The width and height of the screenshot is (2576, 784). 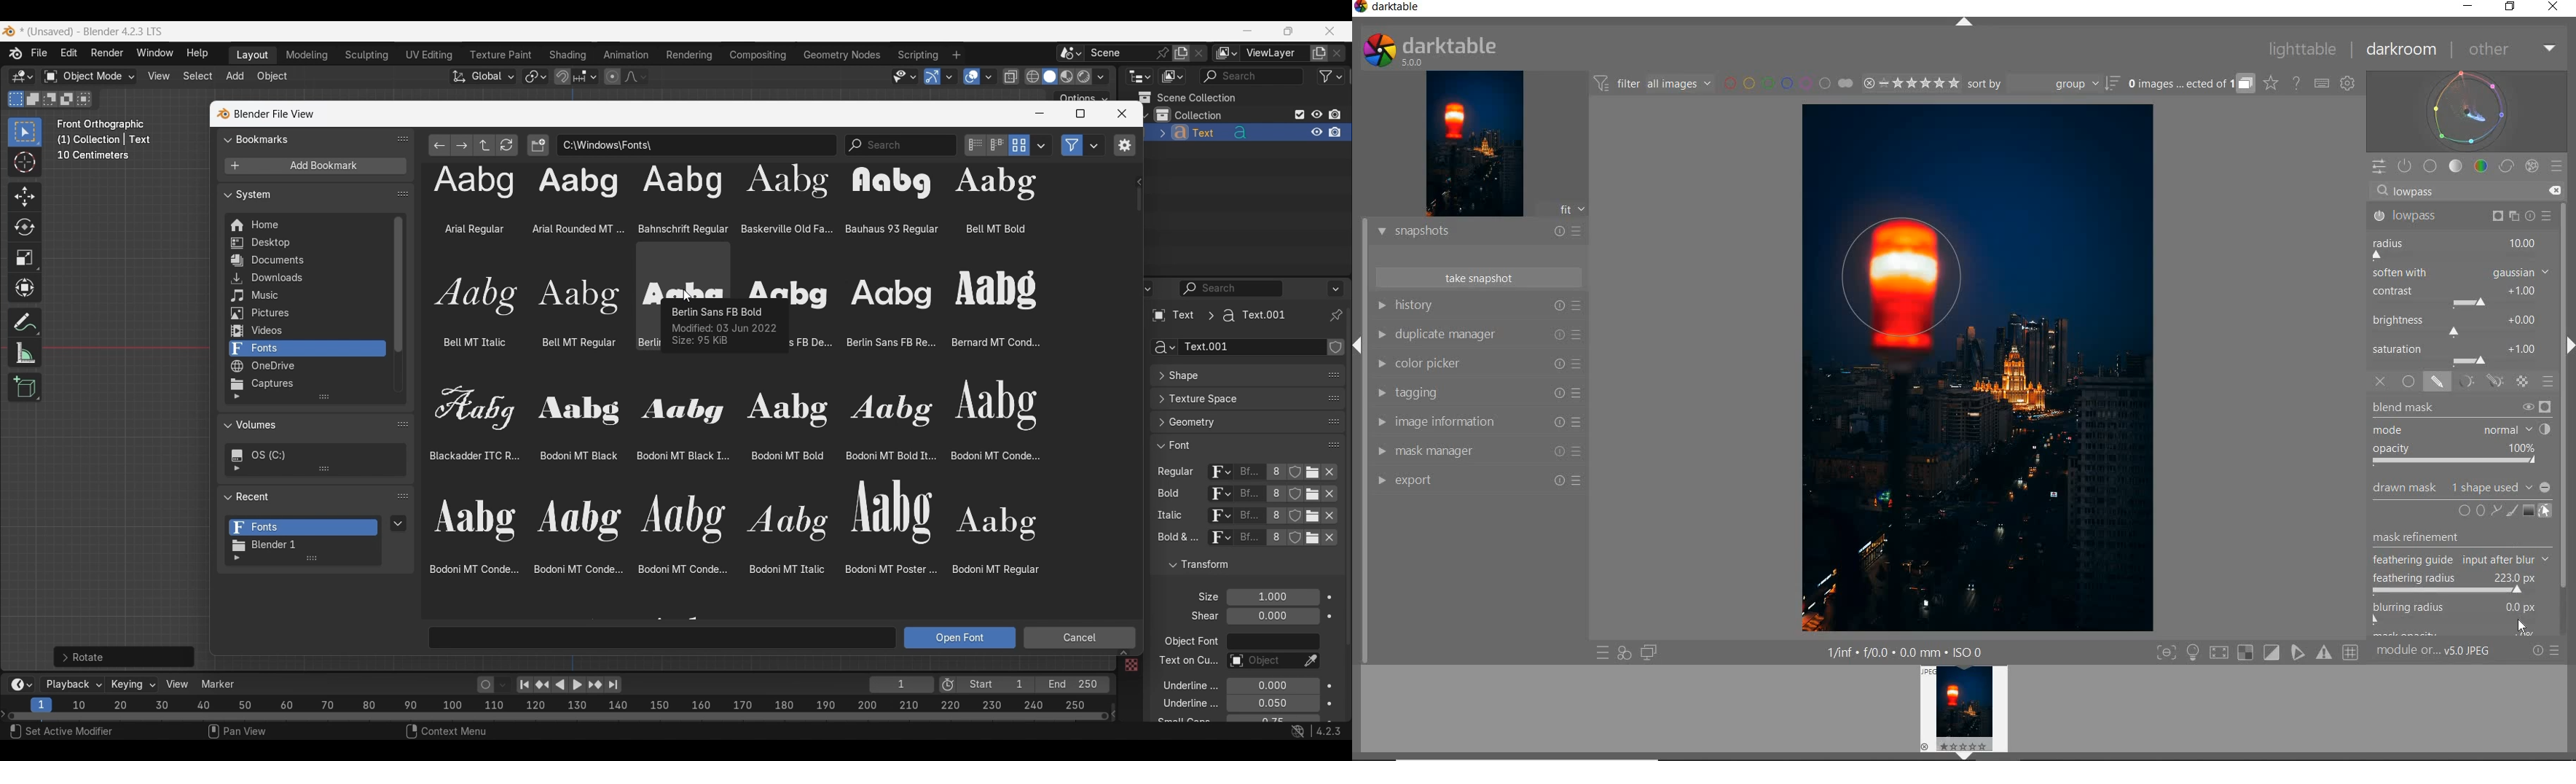 What do you see at coordinates (901, 686) in the screenshot?
I see `Current frame` at bounding box center [901, 686].